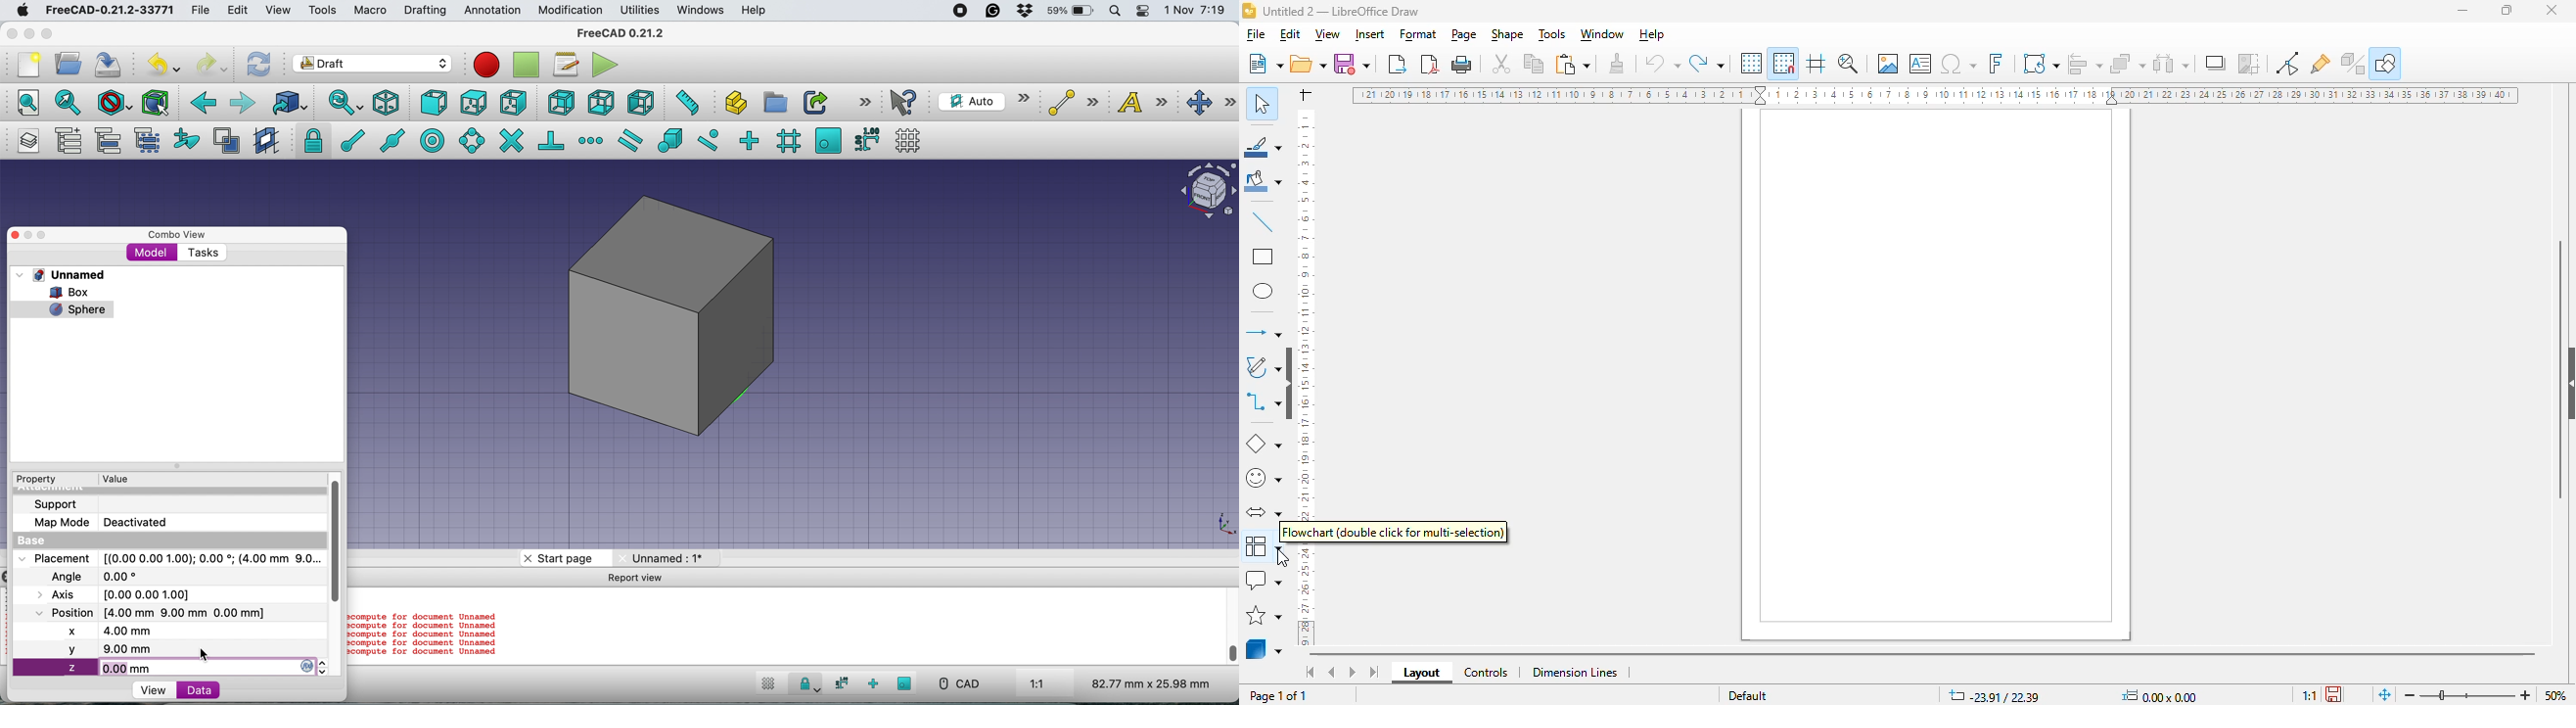  I want to click on view, so click(282, 10).